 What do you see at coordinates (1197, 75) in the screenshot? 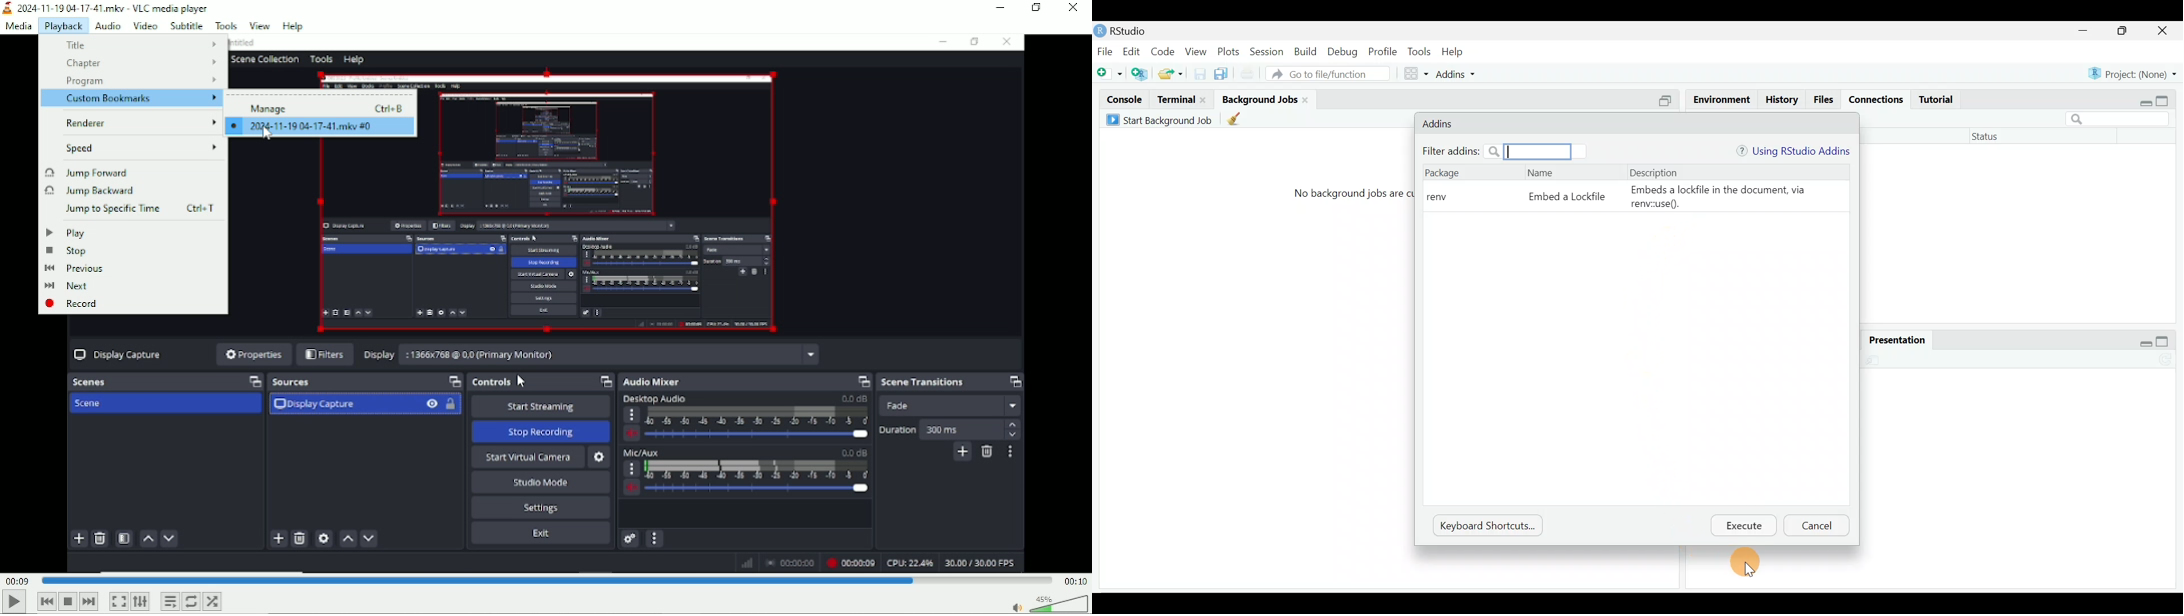
I see `Save current document` at bounding box center [1197, 75].